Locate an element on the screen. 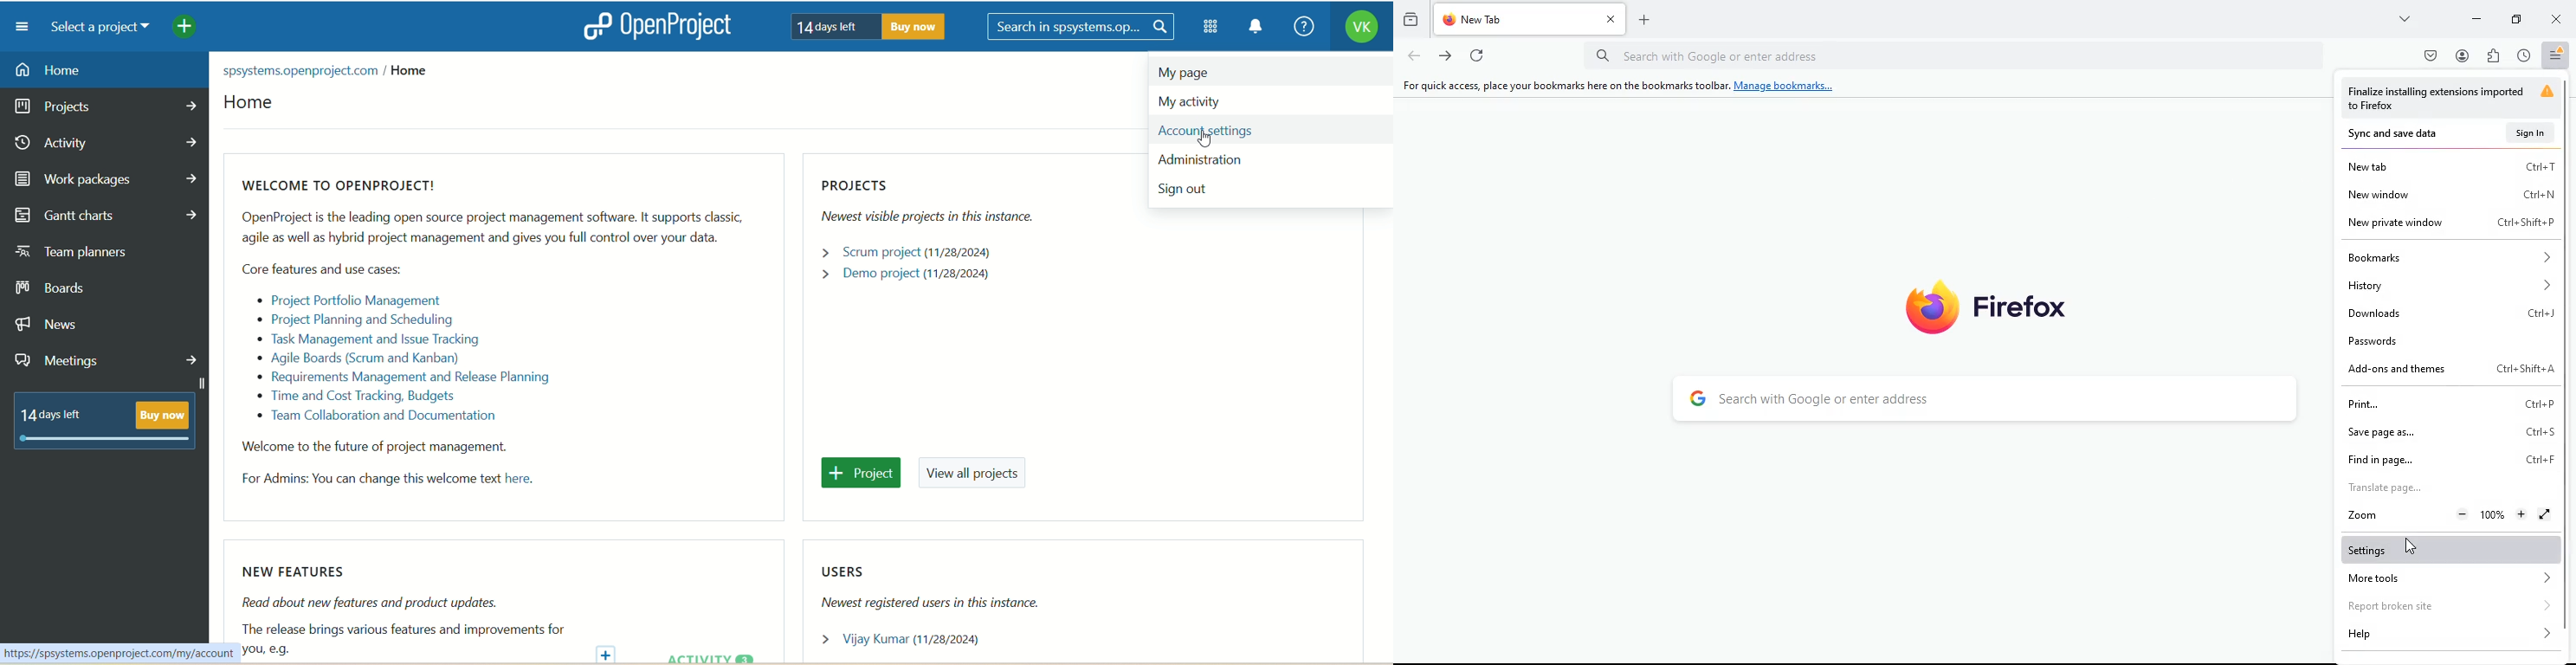 The image size is (2576, 672). new private window is located at coordinates (2450, 223).